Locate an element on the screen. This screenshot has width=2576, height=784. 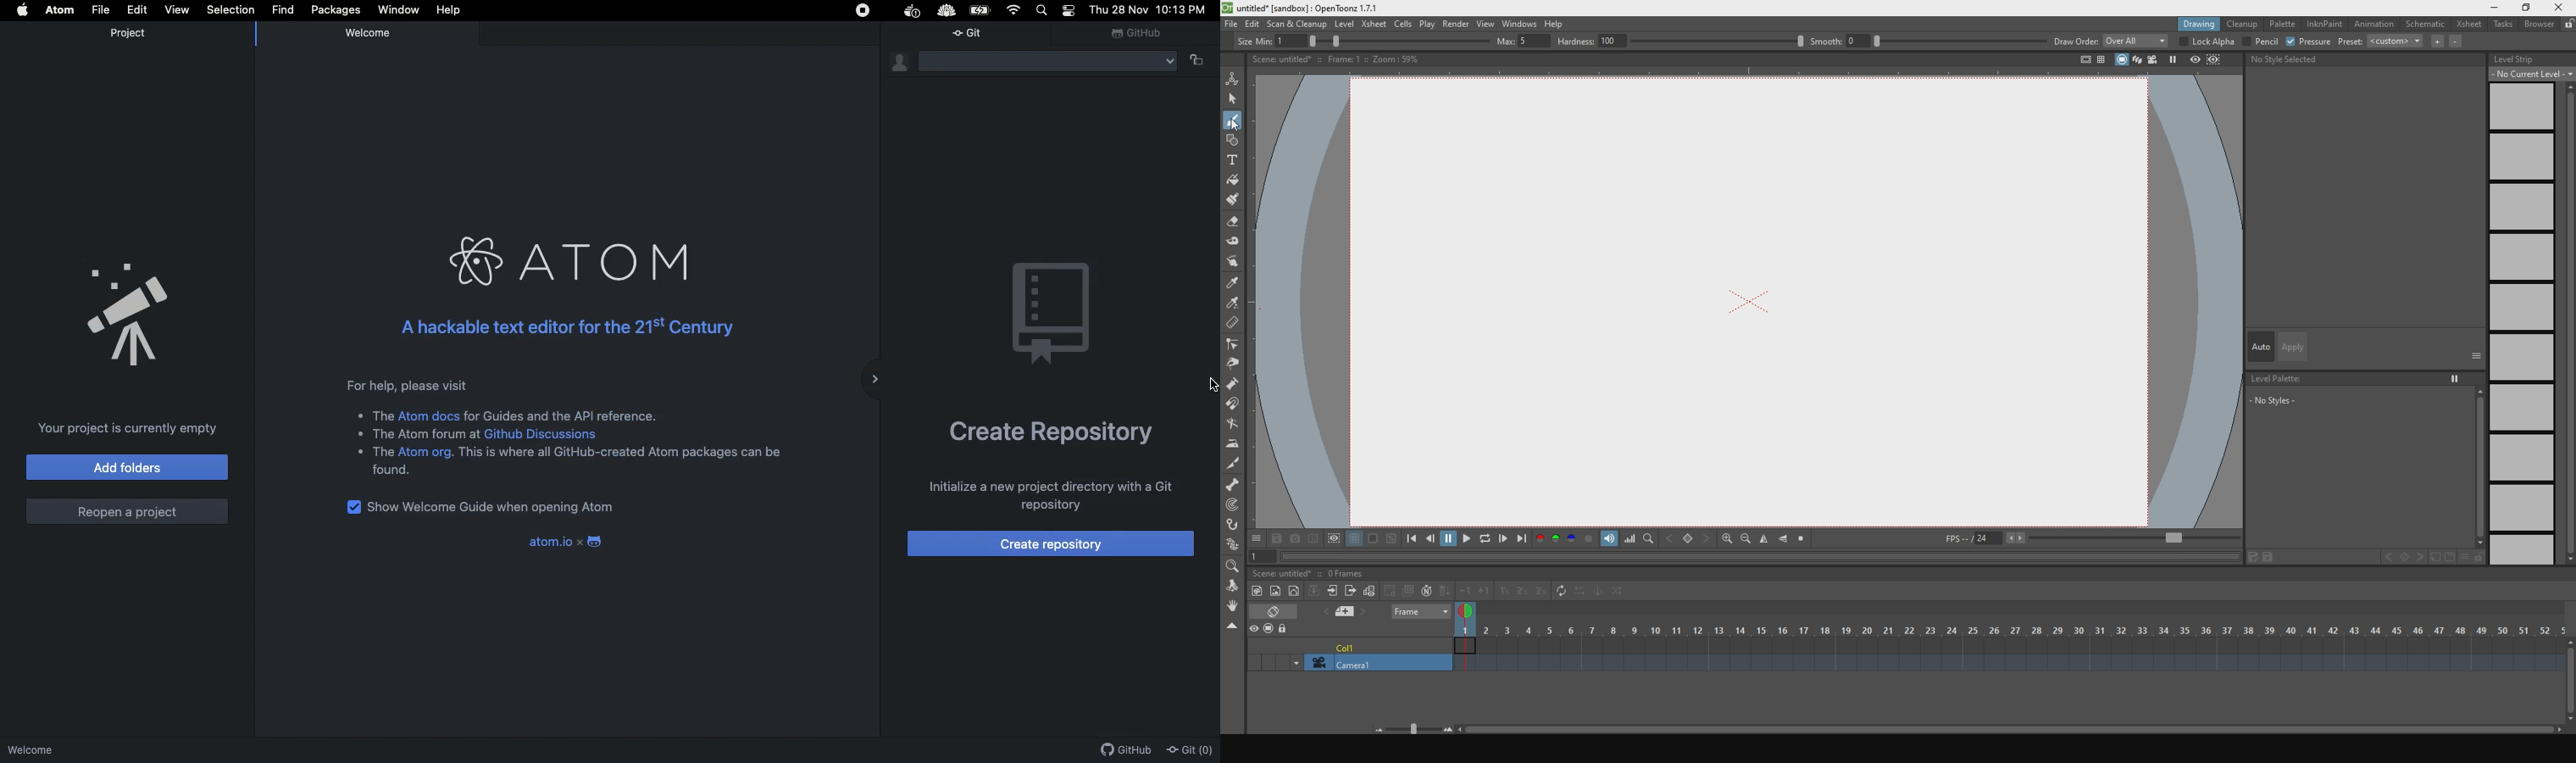
Folder Menu is located at coordinates (1049, 65).